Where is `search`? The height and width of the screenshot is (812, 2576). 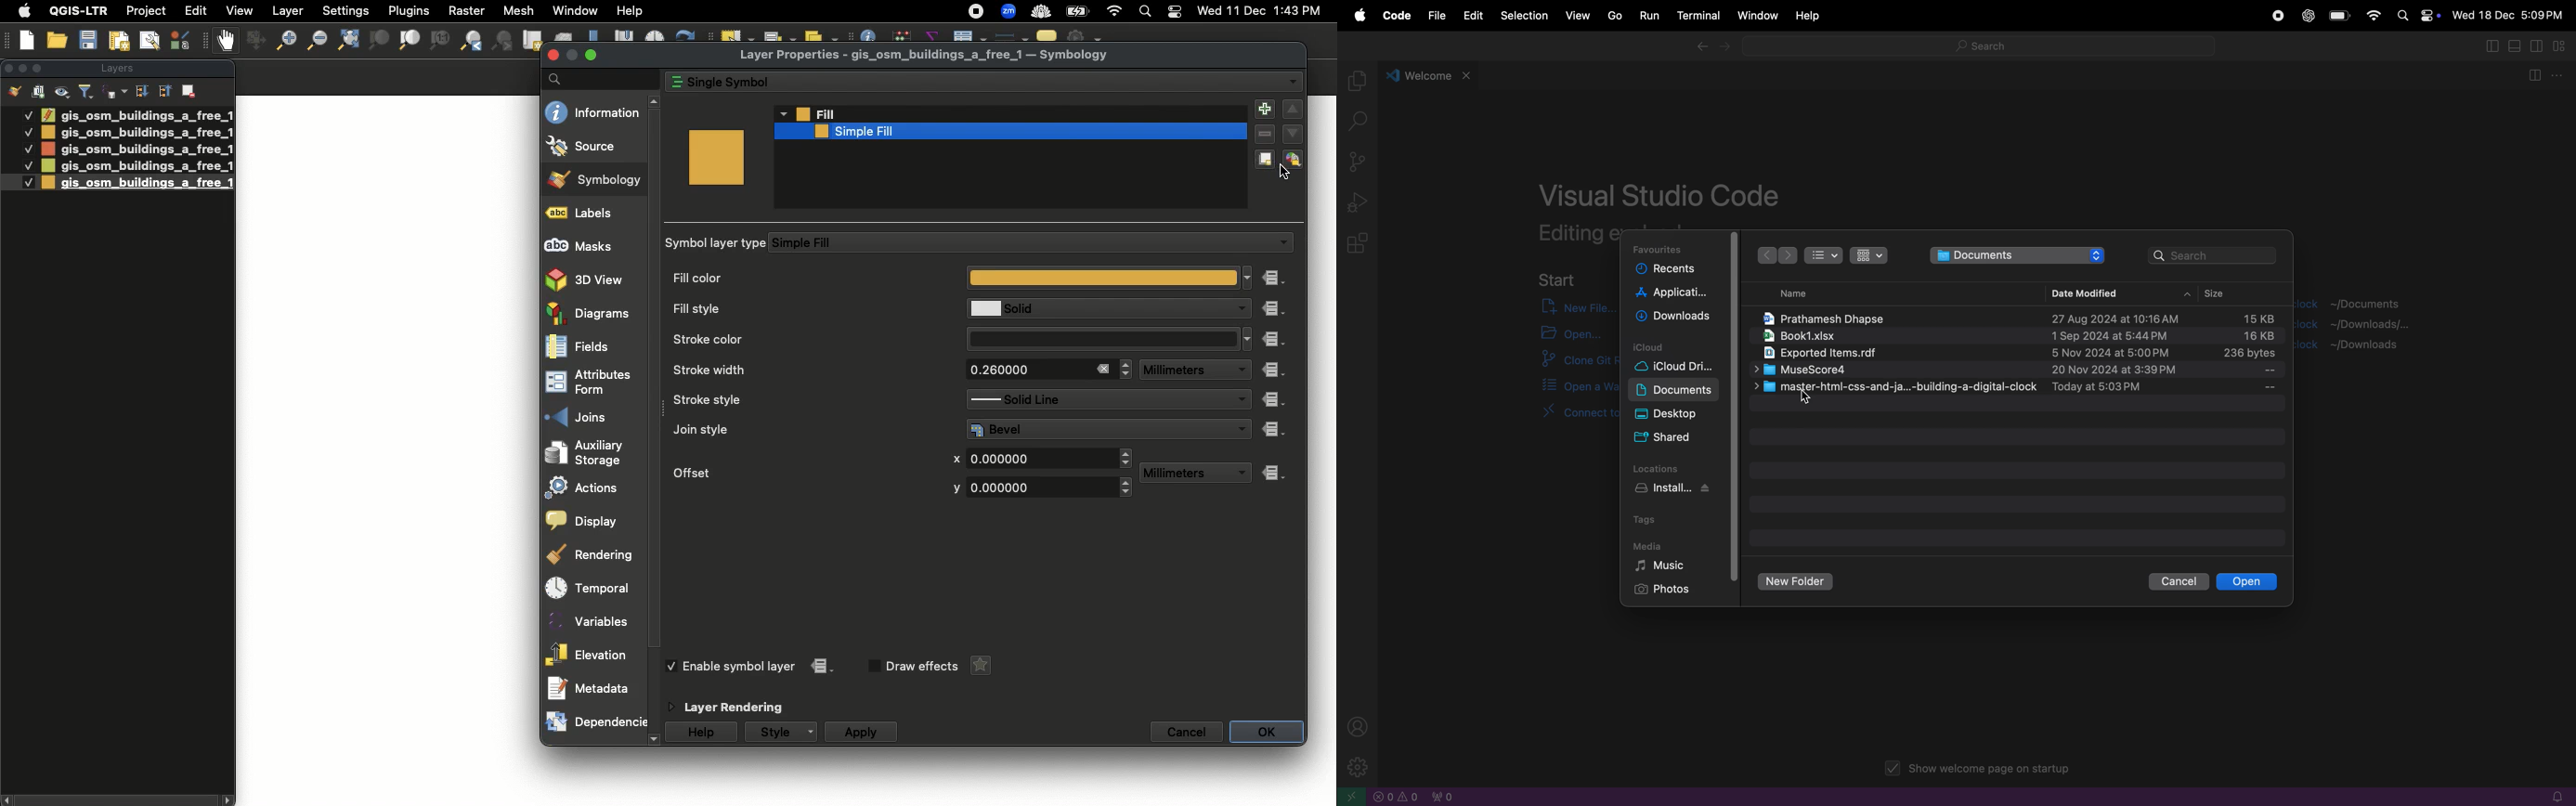
search is located at coordinates (1362, 123).